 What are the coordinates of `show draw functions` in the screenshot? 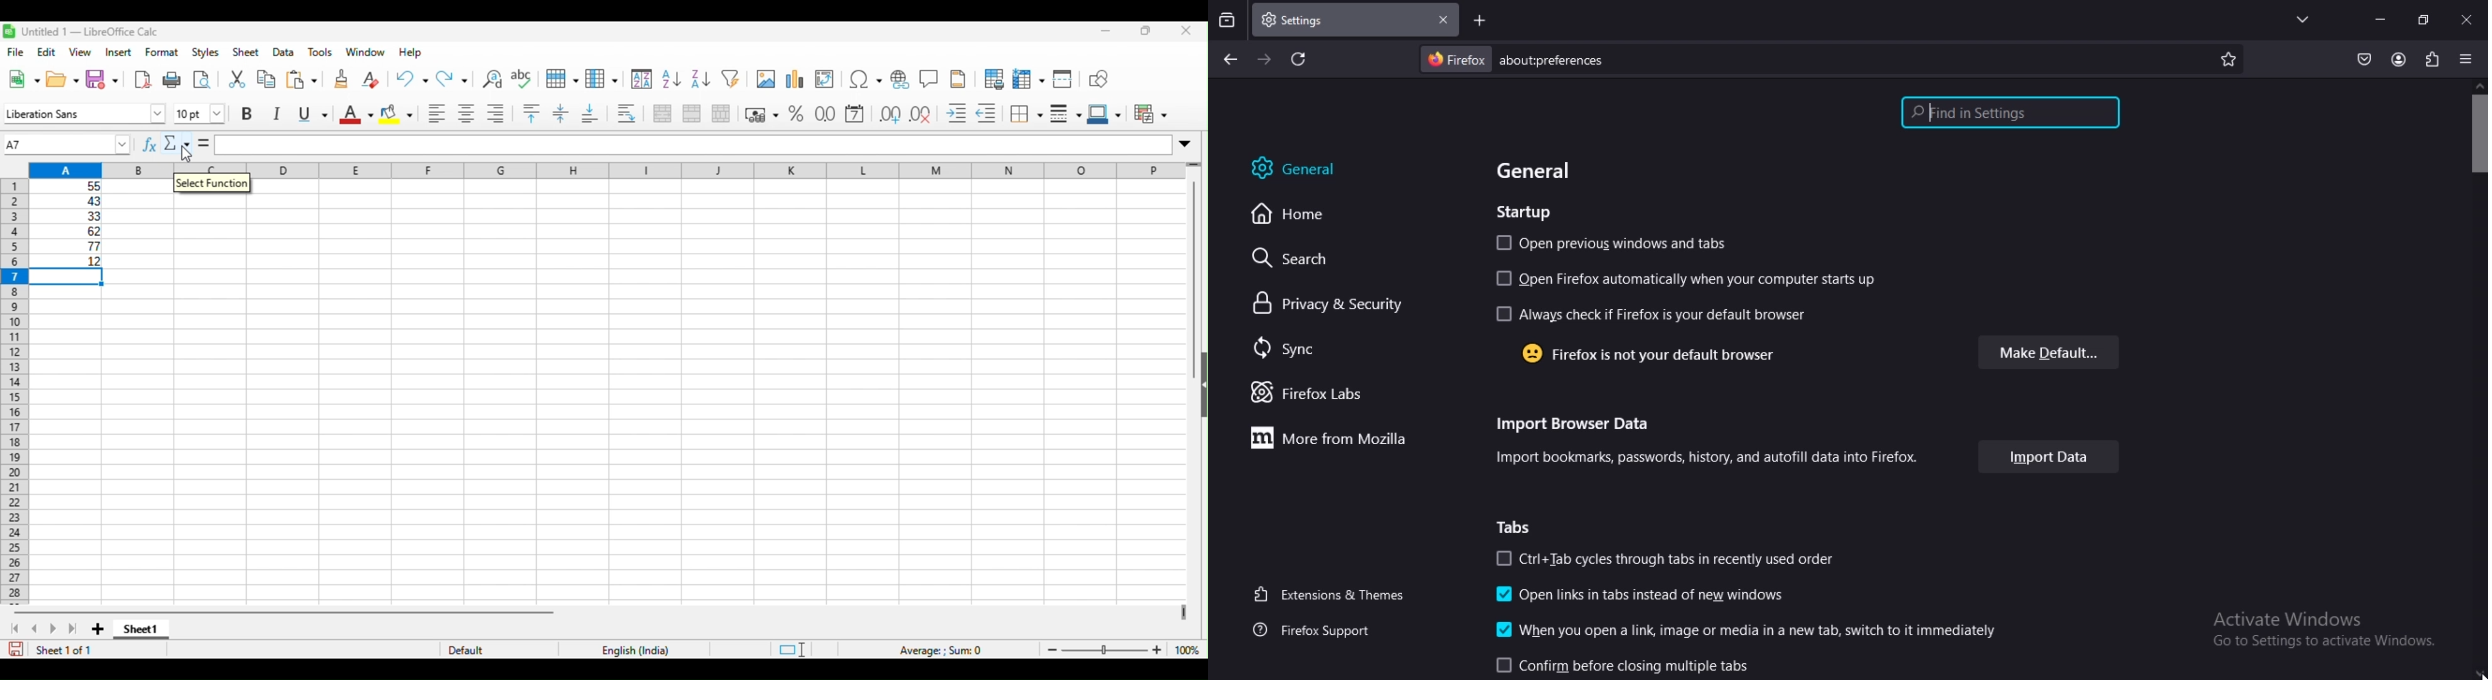 It's located at (1102, 77).